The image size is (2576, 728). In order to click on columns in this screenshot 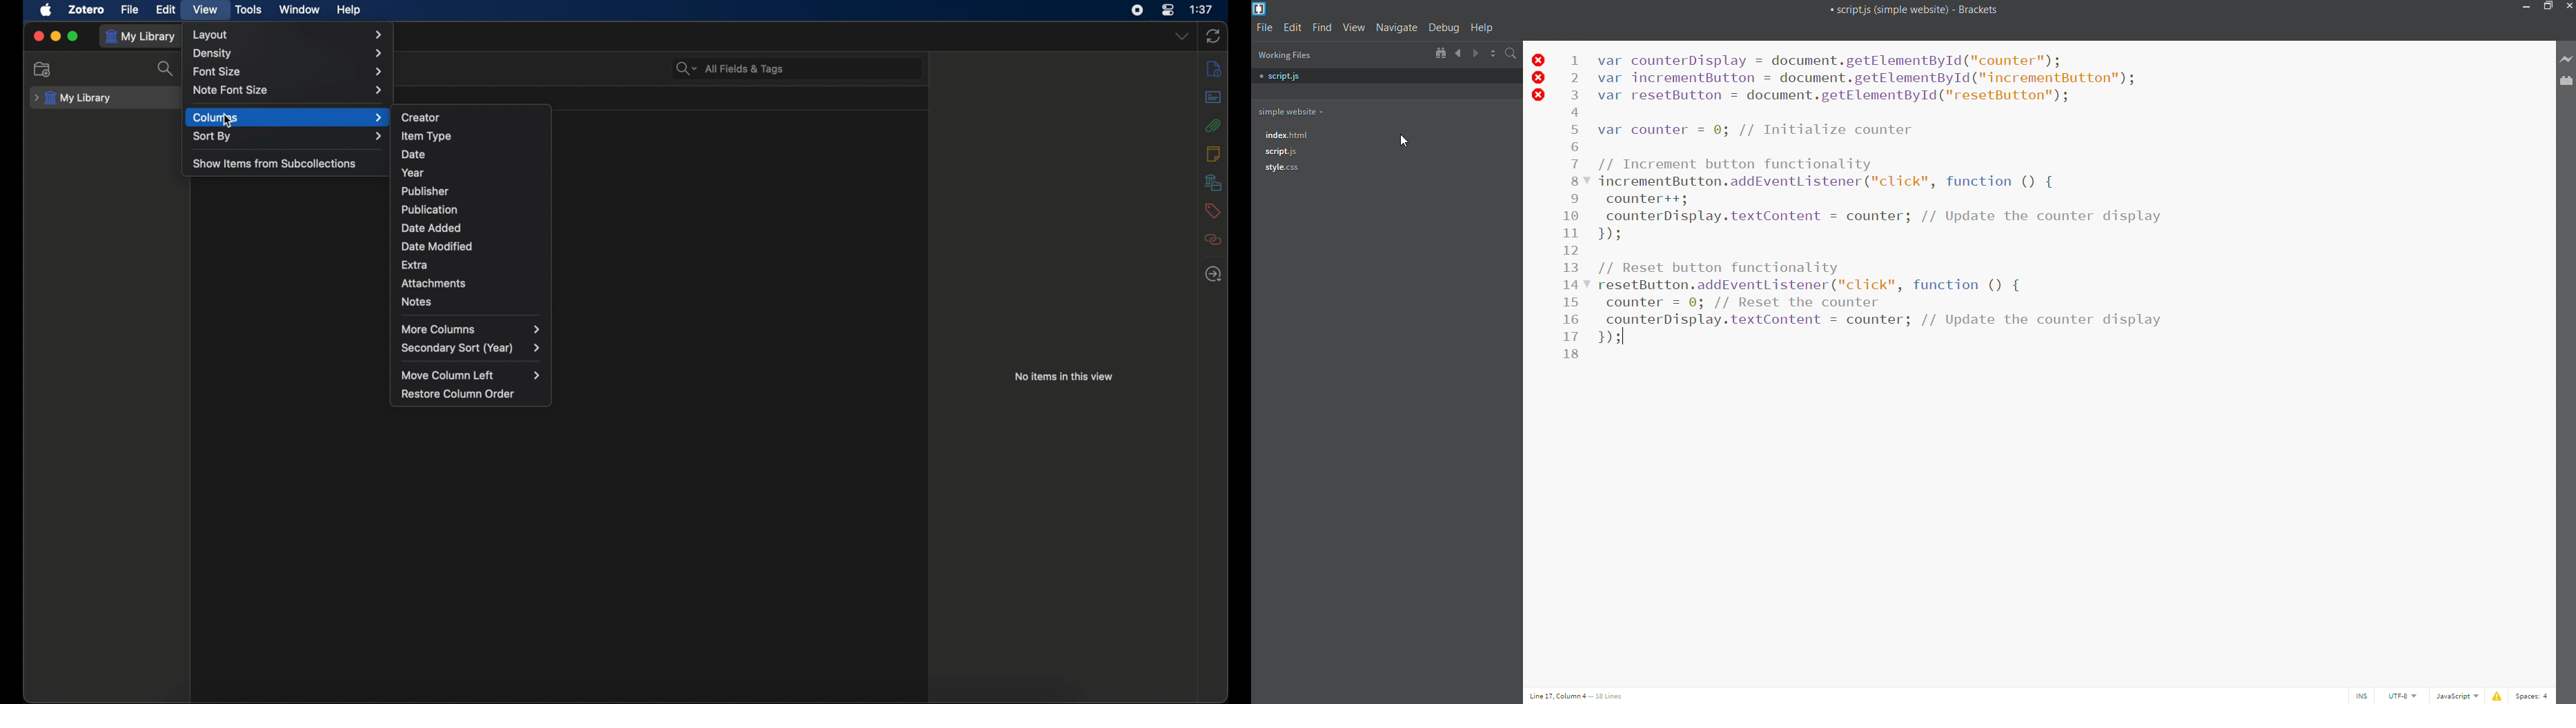, I will do `click(289, 117)`.